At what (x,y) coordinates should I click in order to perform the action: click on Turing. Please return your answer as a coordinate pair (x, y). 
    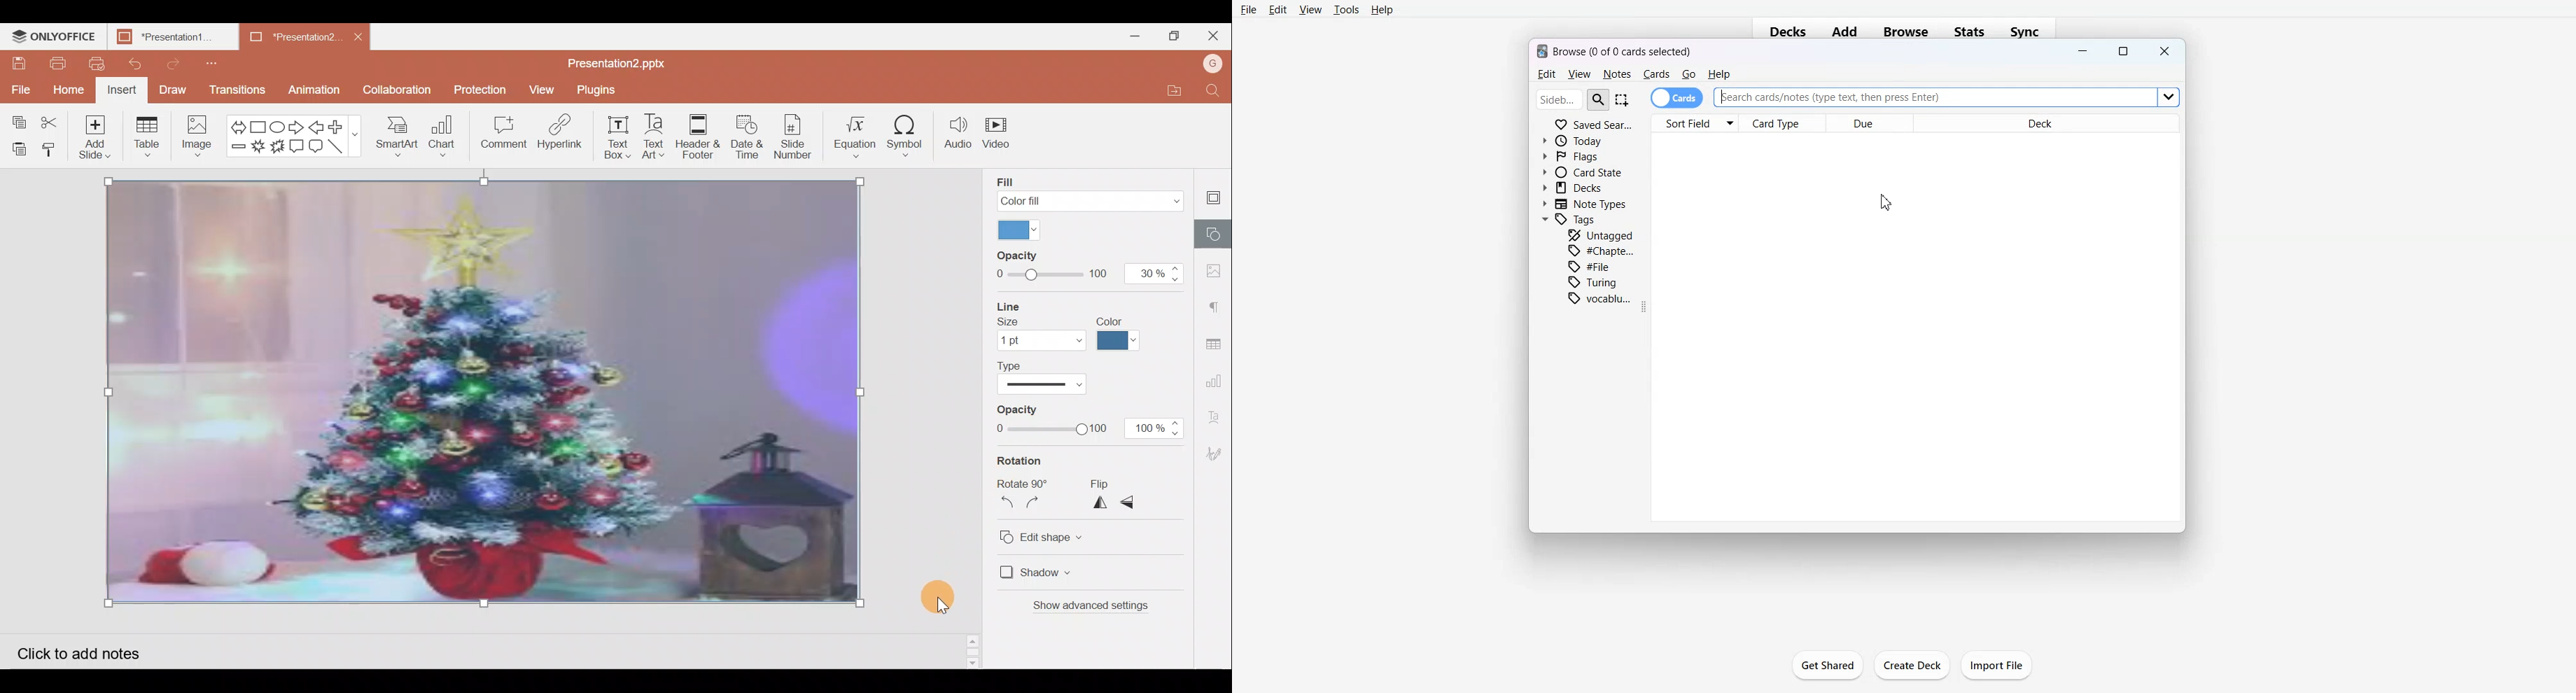
    Looking at the image, I should click on (1593, 282).